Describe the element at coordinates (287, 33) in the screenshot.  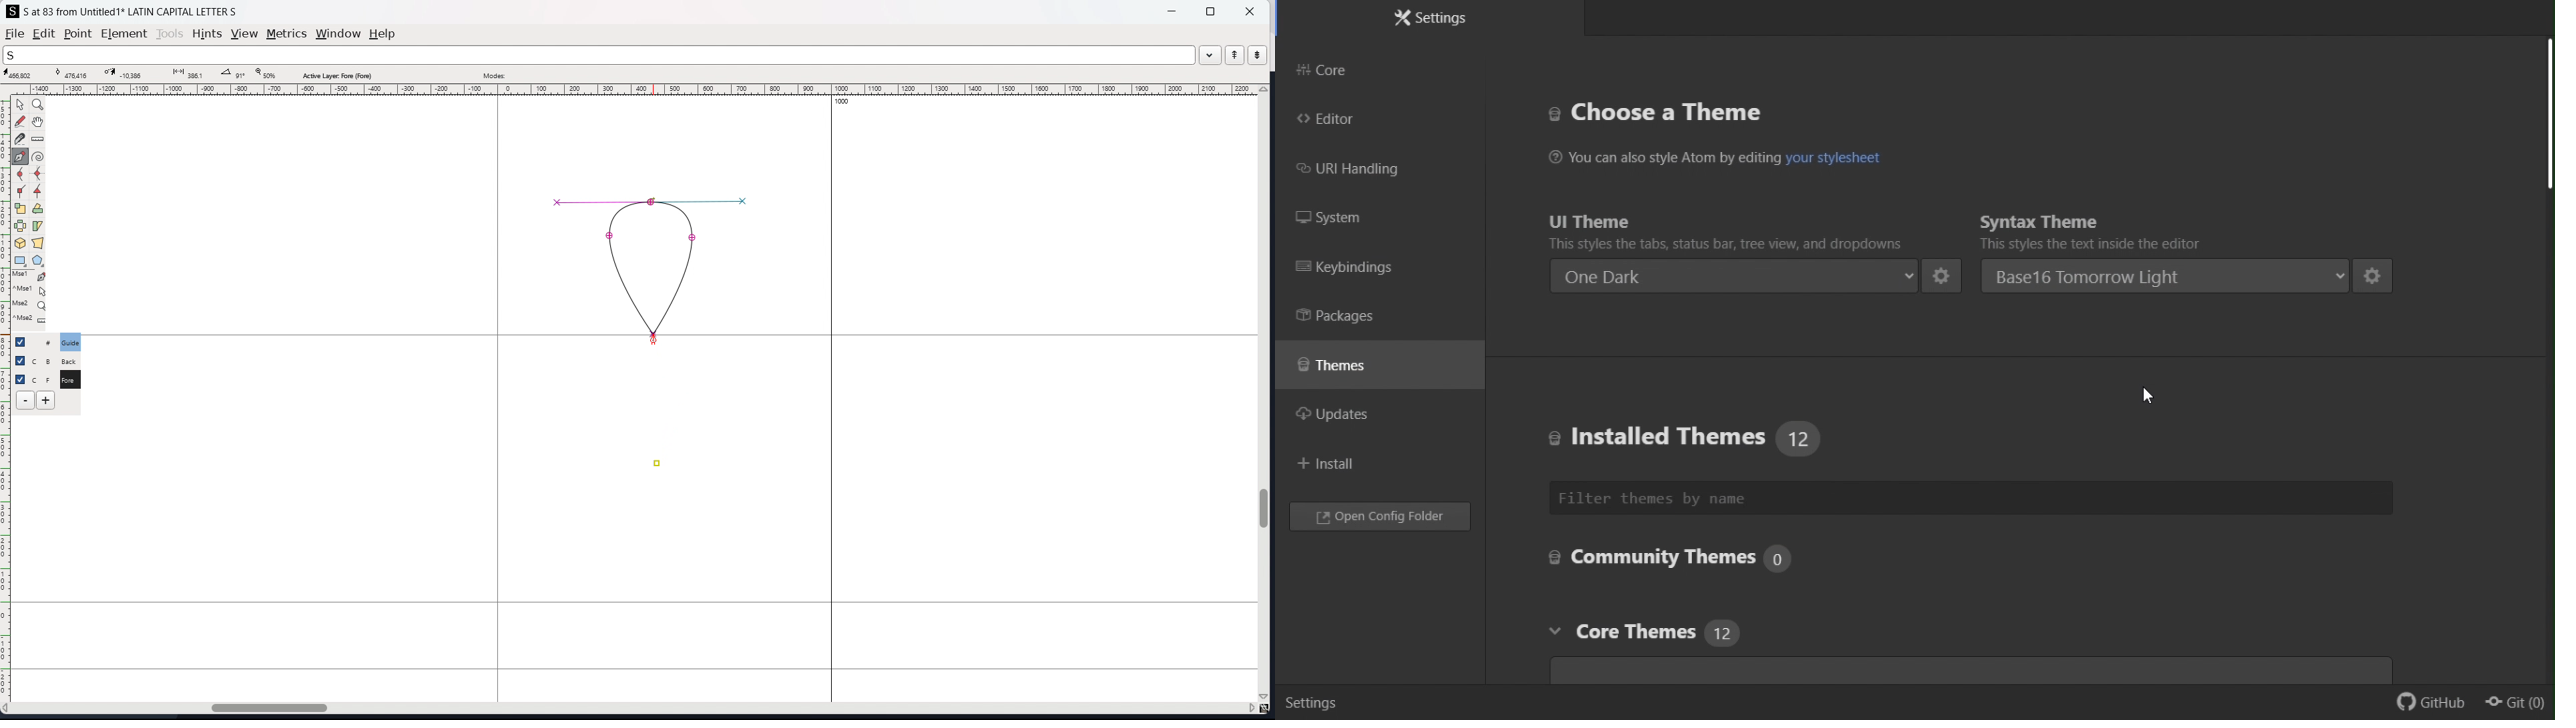
I see `metrics` at that location.